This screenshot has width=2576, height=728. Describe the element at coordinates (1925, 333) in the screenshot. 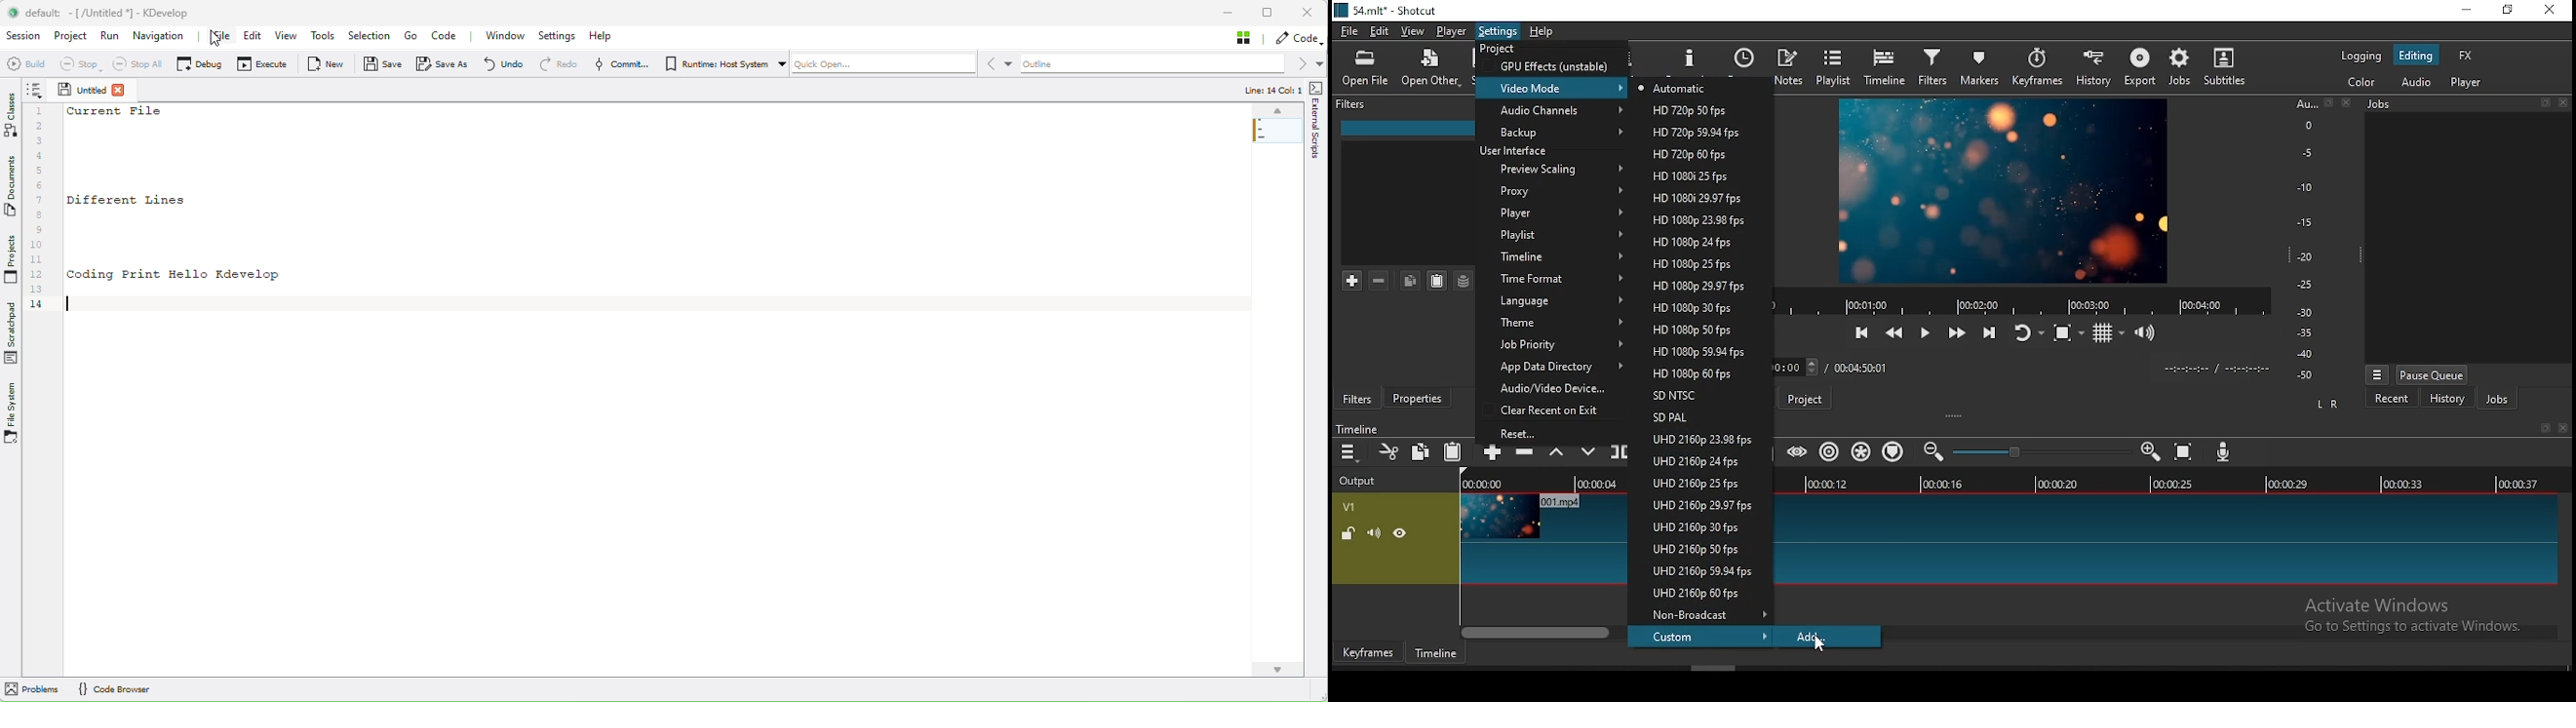

I see `play/pause` at that location.